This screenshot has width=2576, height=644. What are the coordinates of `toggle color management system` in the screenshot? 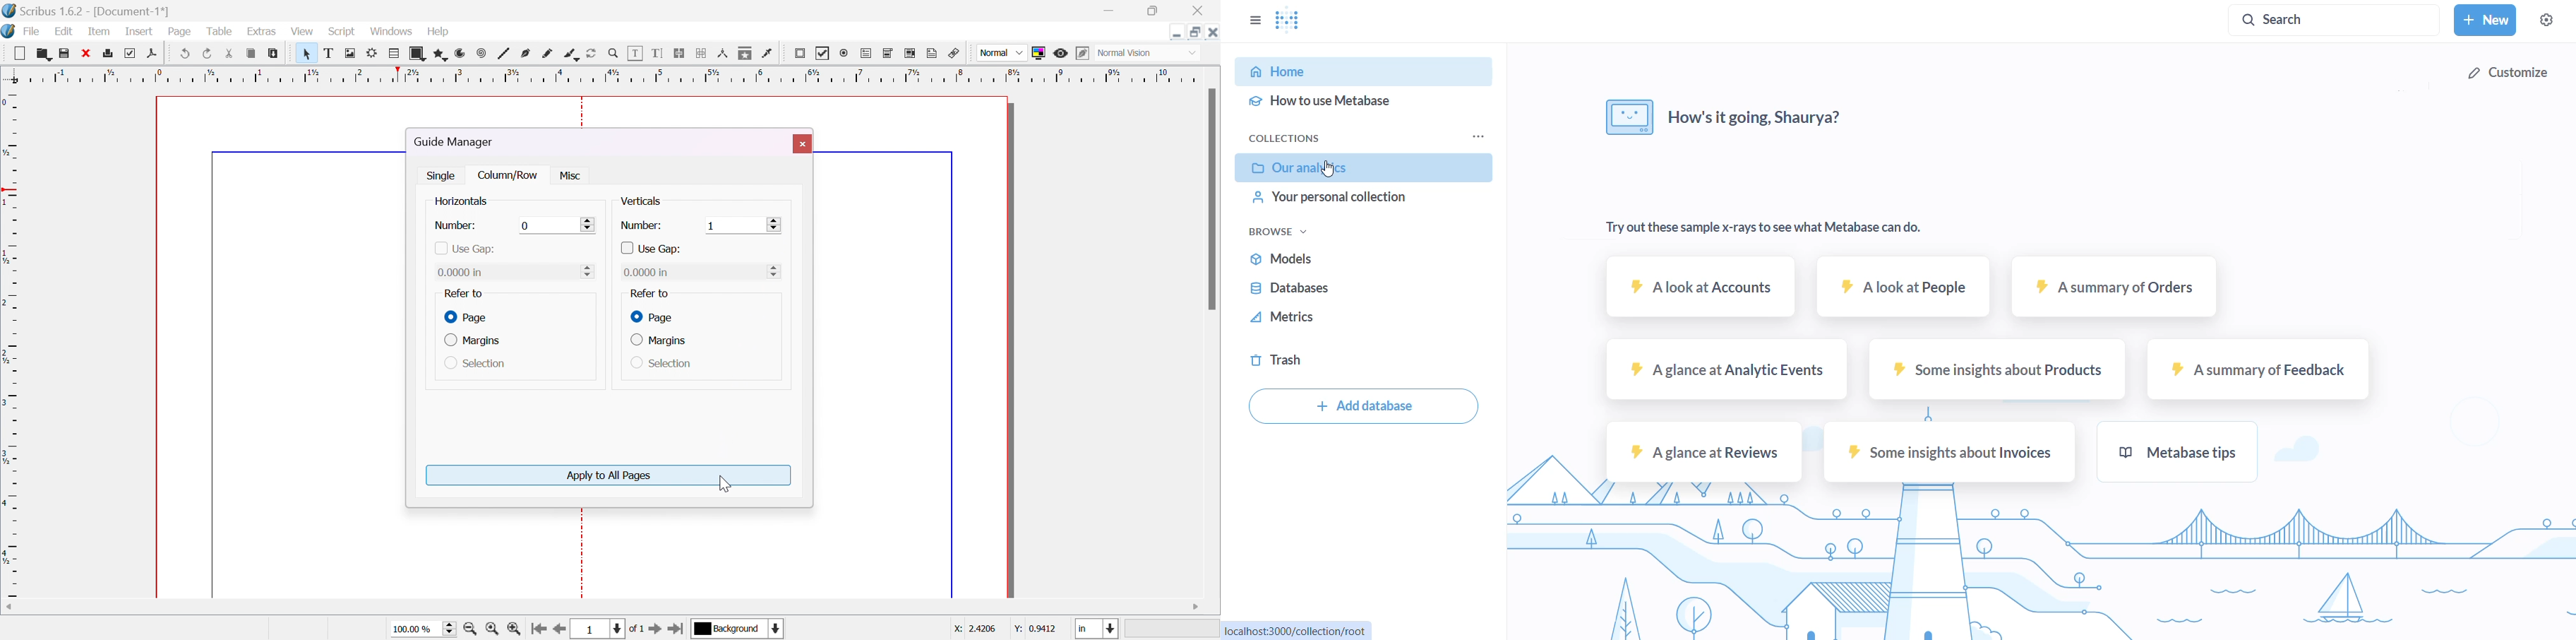 It's located at (1041, 52).